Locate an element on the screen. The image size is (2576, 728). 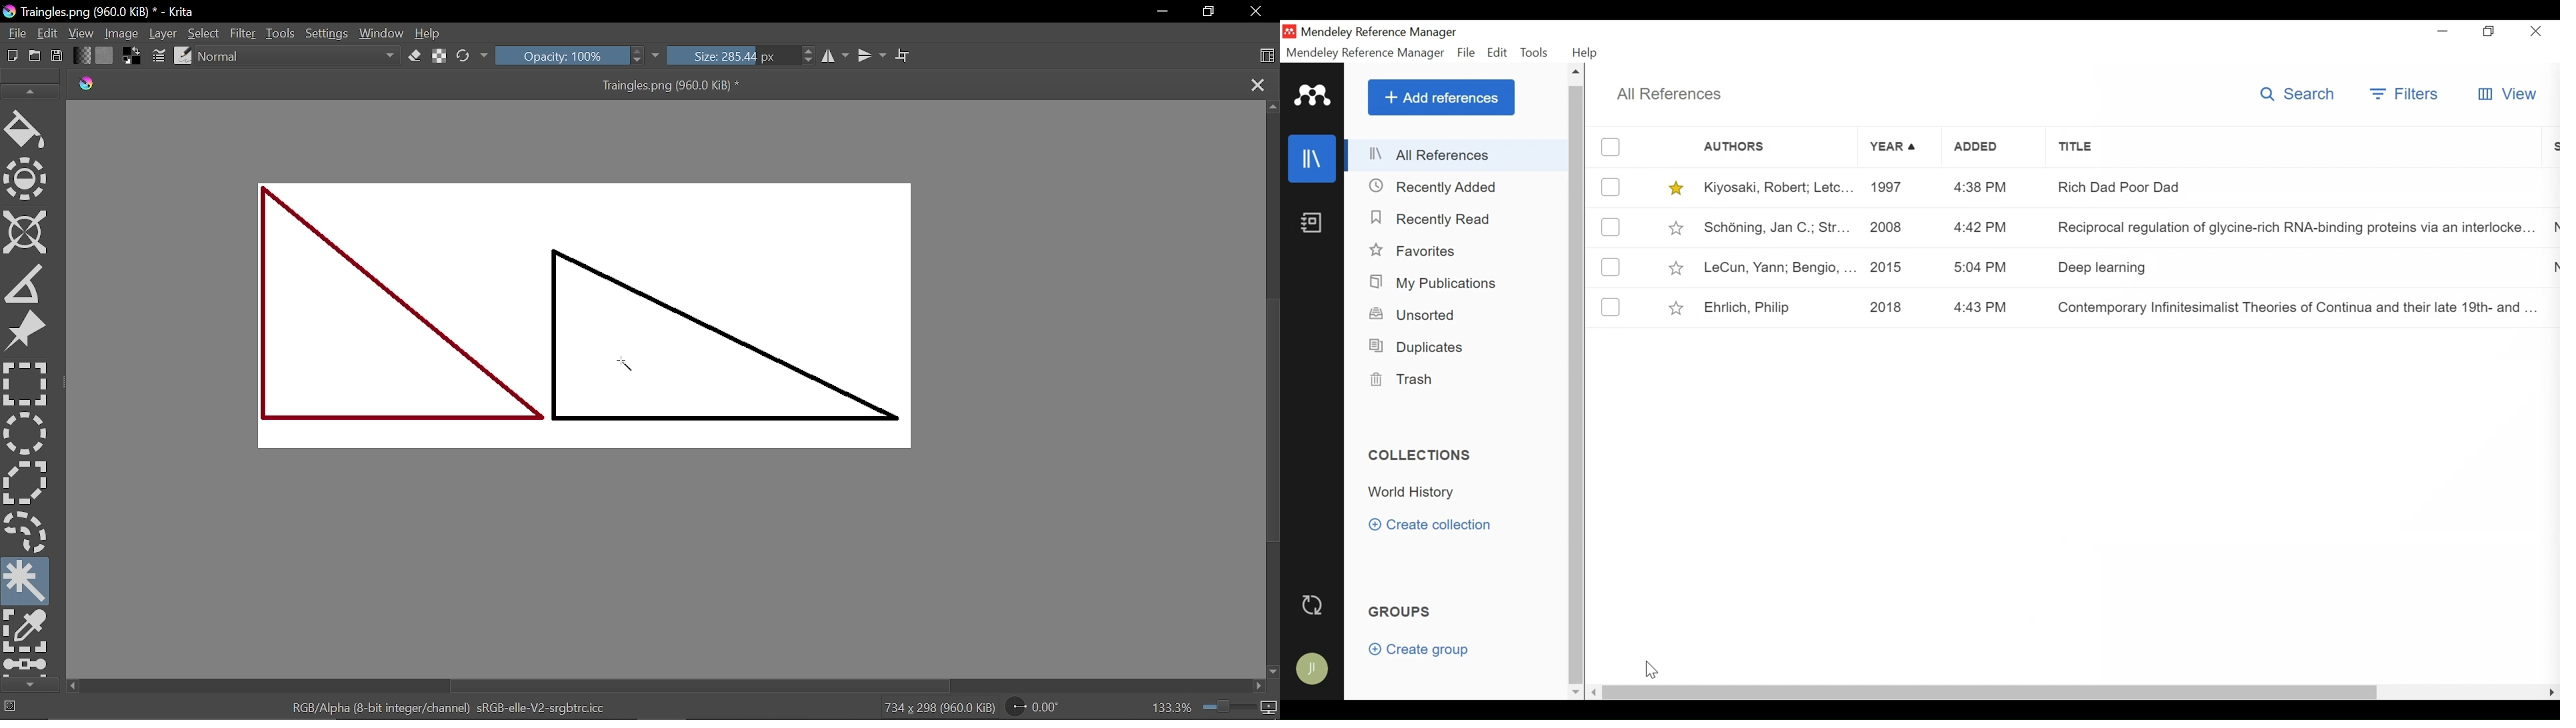
Duplicates is located at coordinates (1419, 347).